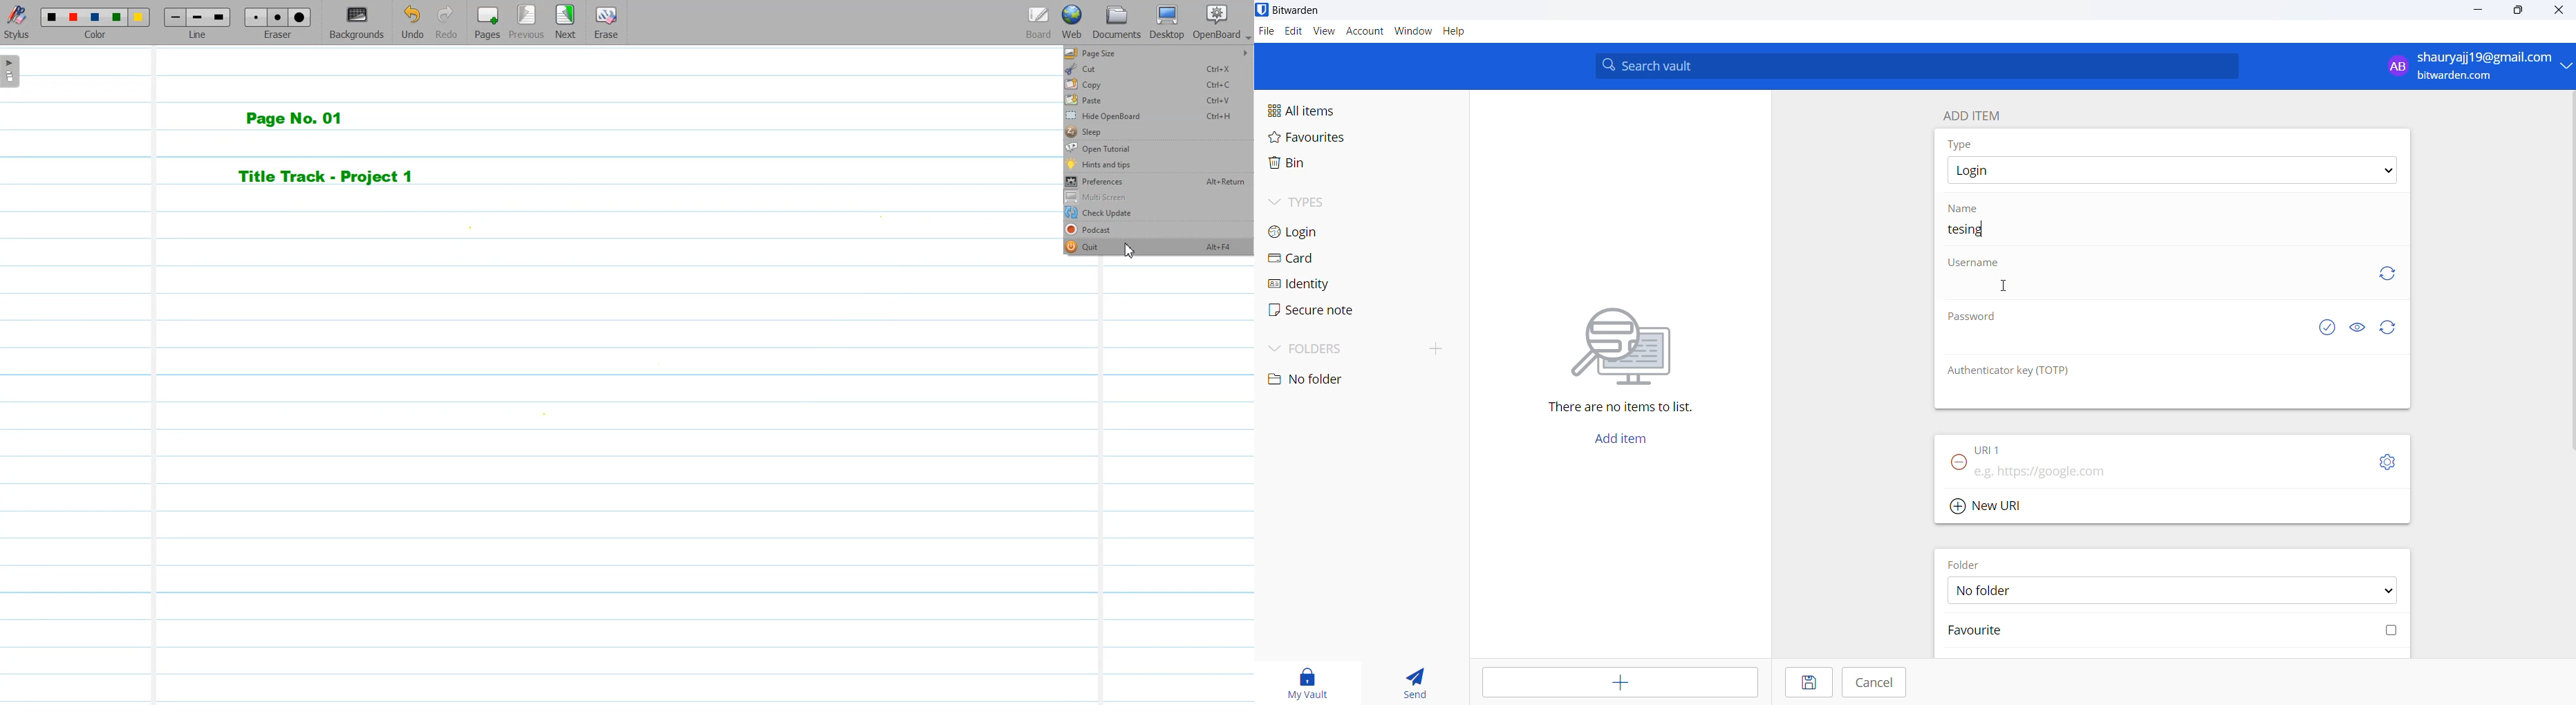  I want to click on types, so click(1340, 207).